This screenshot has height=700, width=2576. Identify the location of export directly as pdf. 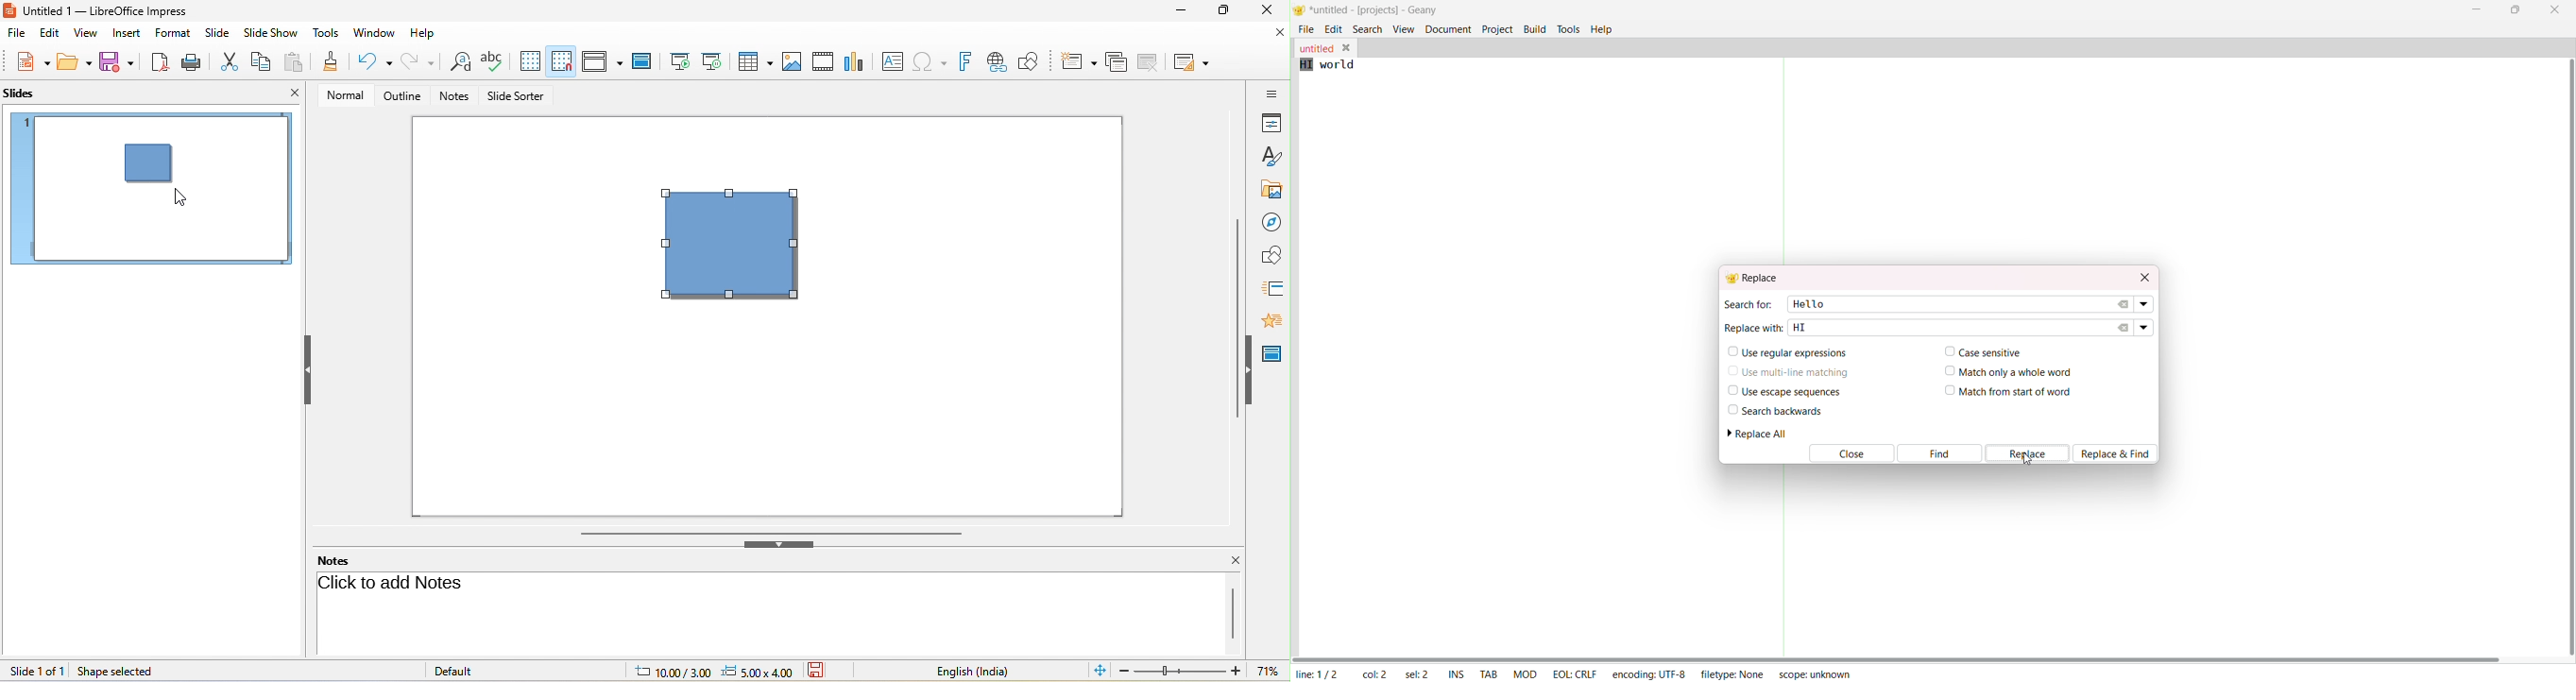
(156, 60).